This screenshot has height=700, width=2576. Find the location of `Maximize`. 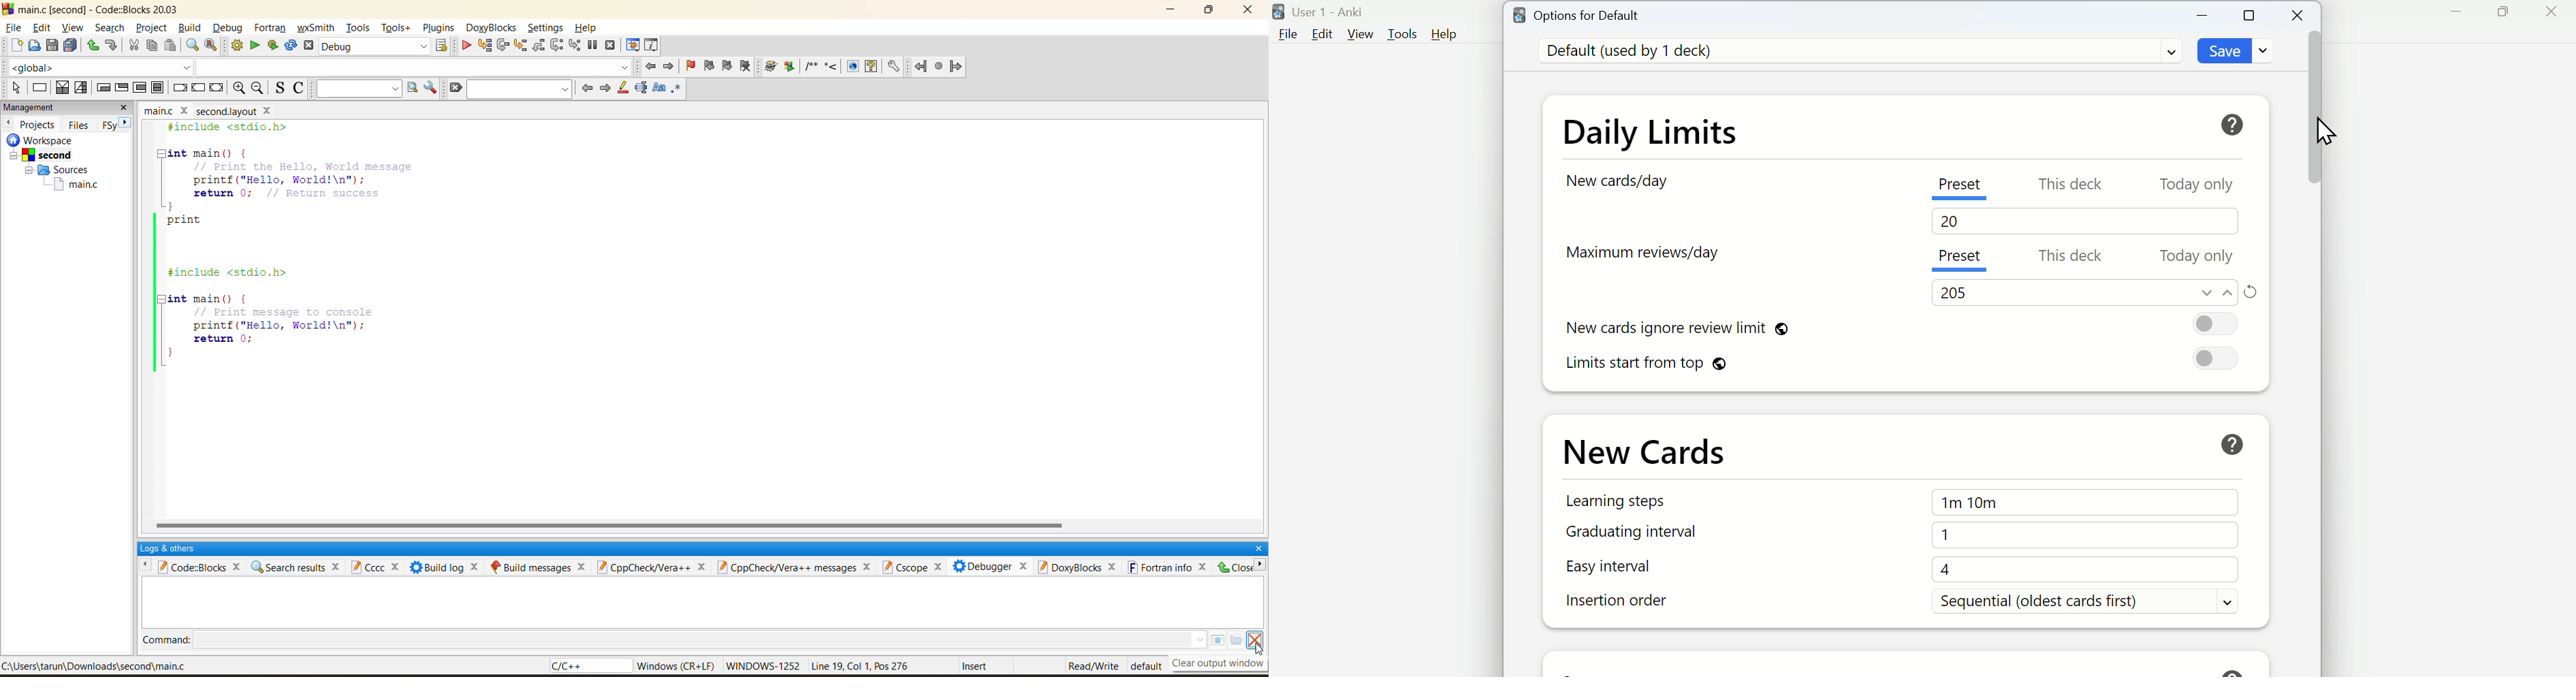

Maximize is located at coordinates (2250, 14).